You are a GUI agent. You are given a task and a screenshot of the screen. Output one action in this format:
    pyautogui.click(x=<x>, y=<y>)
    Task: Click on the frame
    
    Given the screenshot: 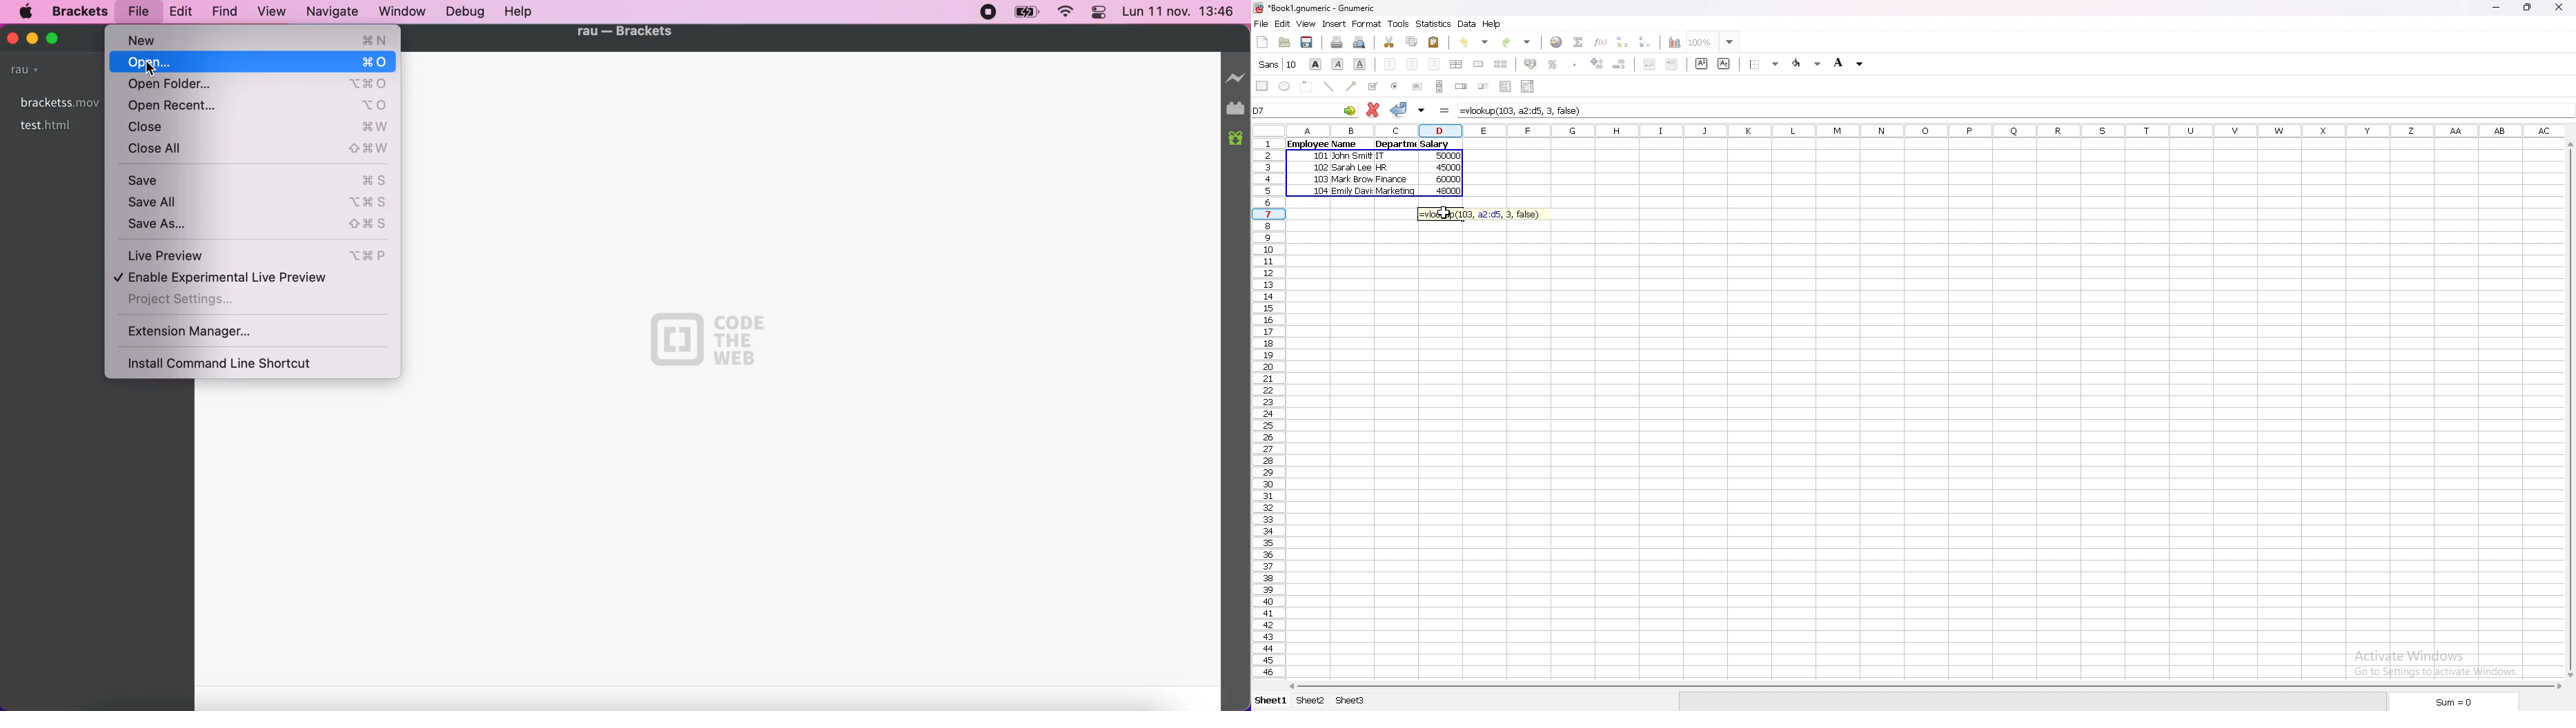 What is the action you would take?
    pyautogui.click(x=1307, y=86)
    